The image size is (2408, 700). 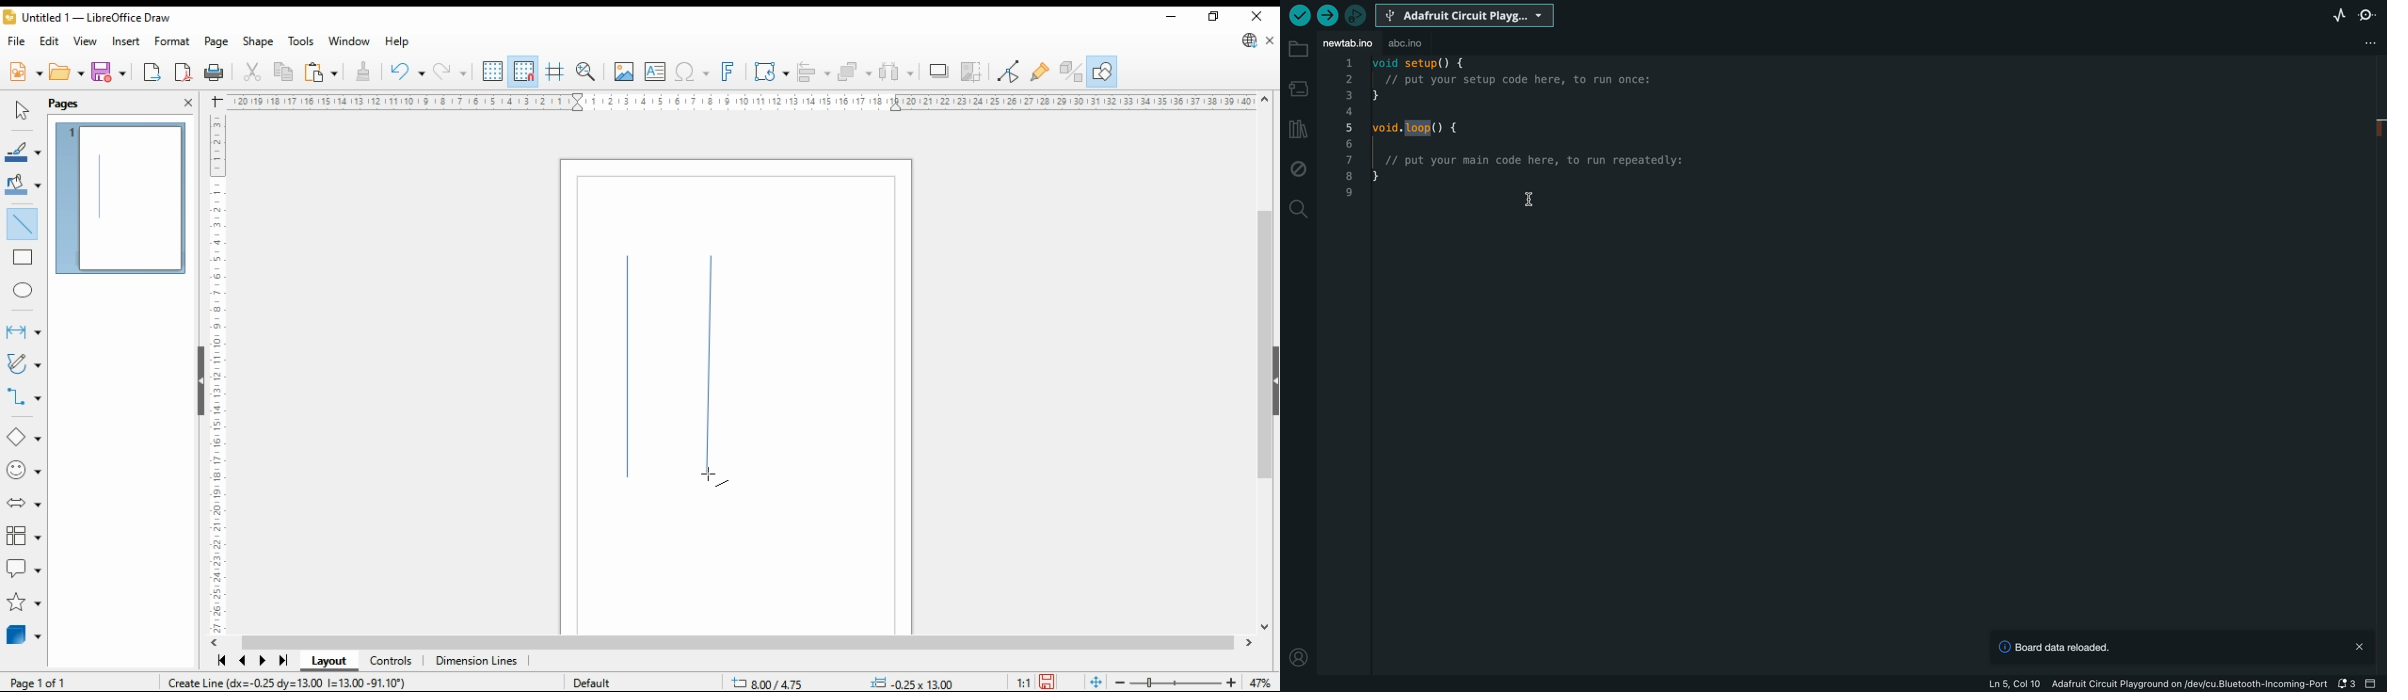 I want to click on previous page, so click(x=244, y=662).